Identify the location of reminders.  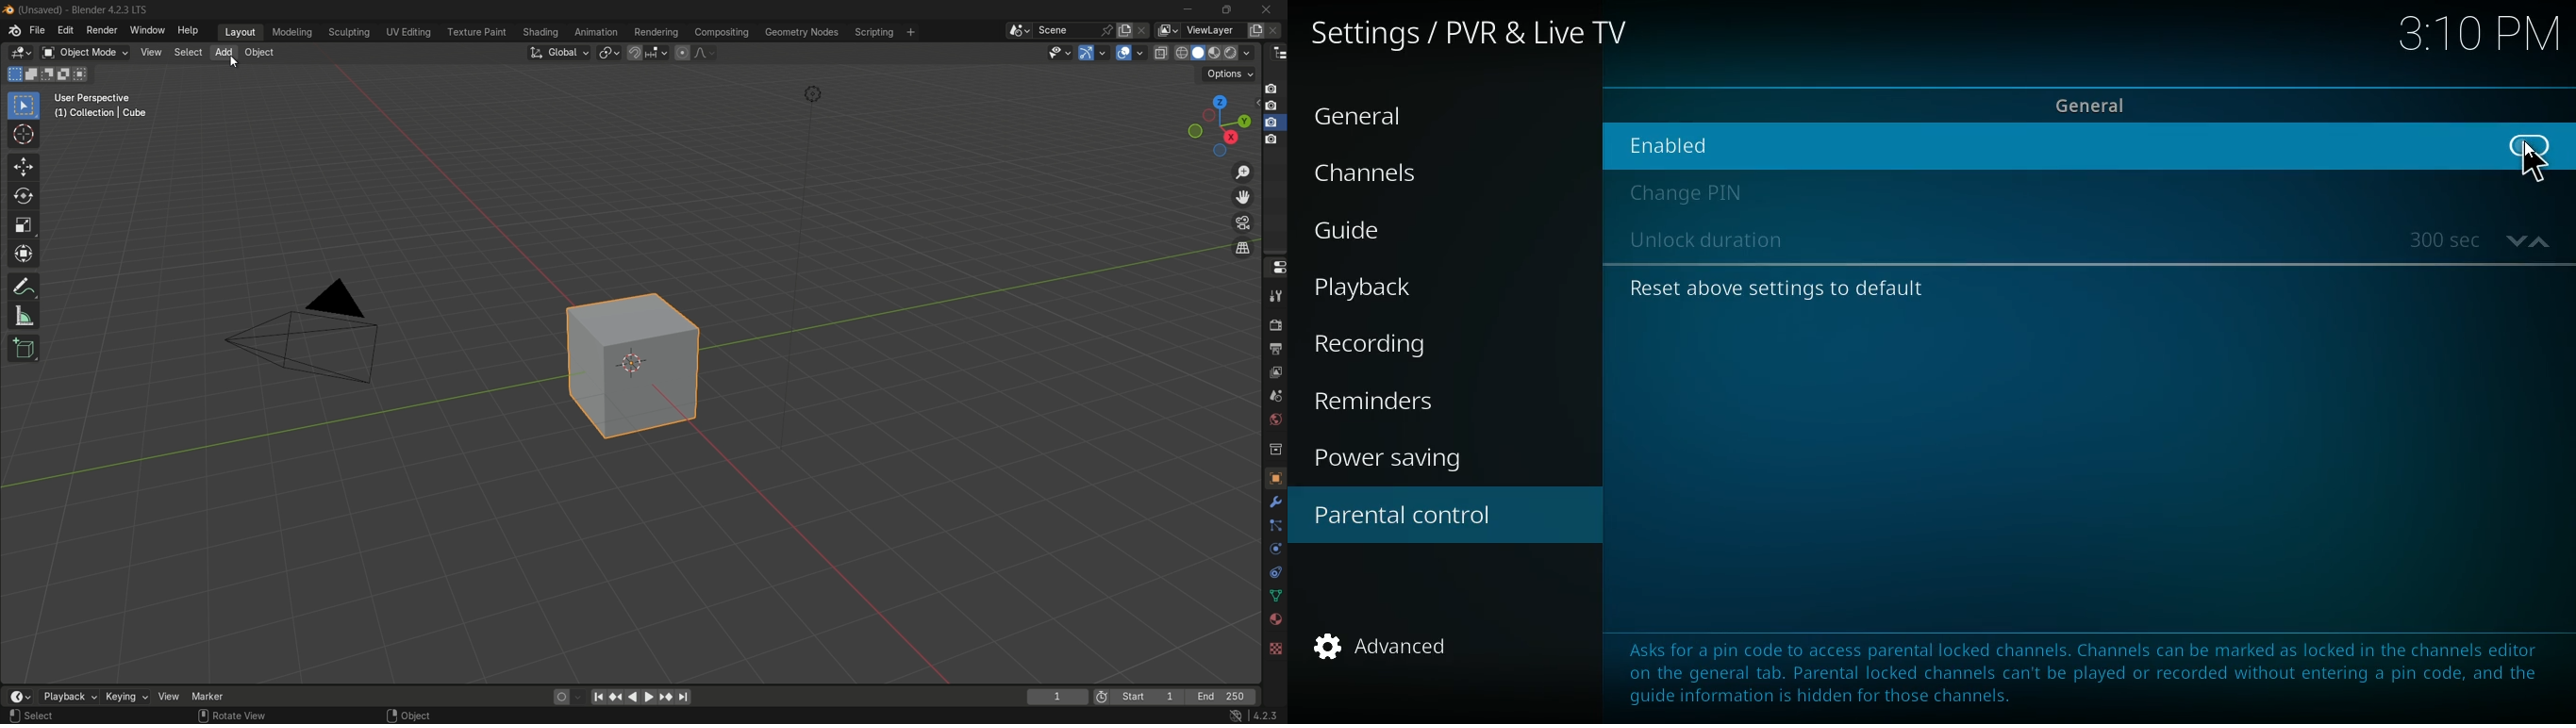
(1383, 403).